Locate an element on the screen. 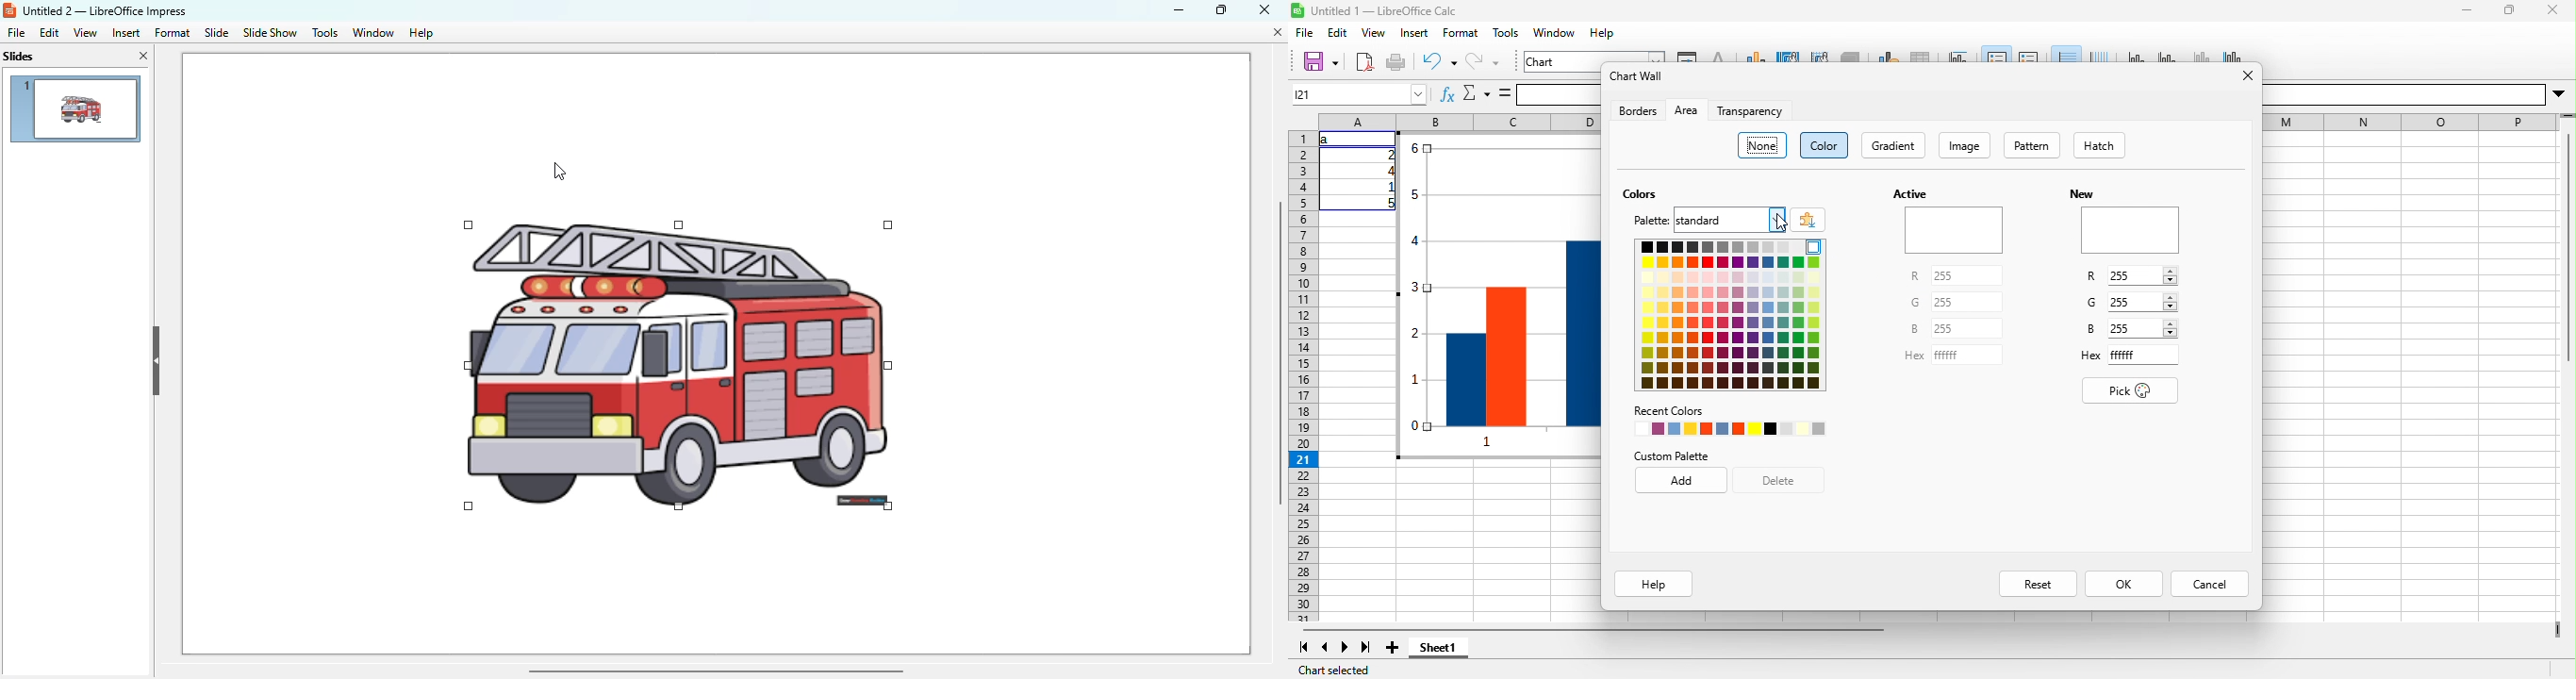 The width and height of the screenshot is (2576, 700). Hex is located at coordinates (1914, 356).